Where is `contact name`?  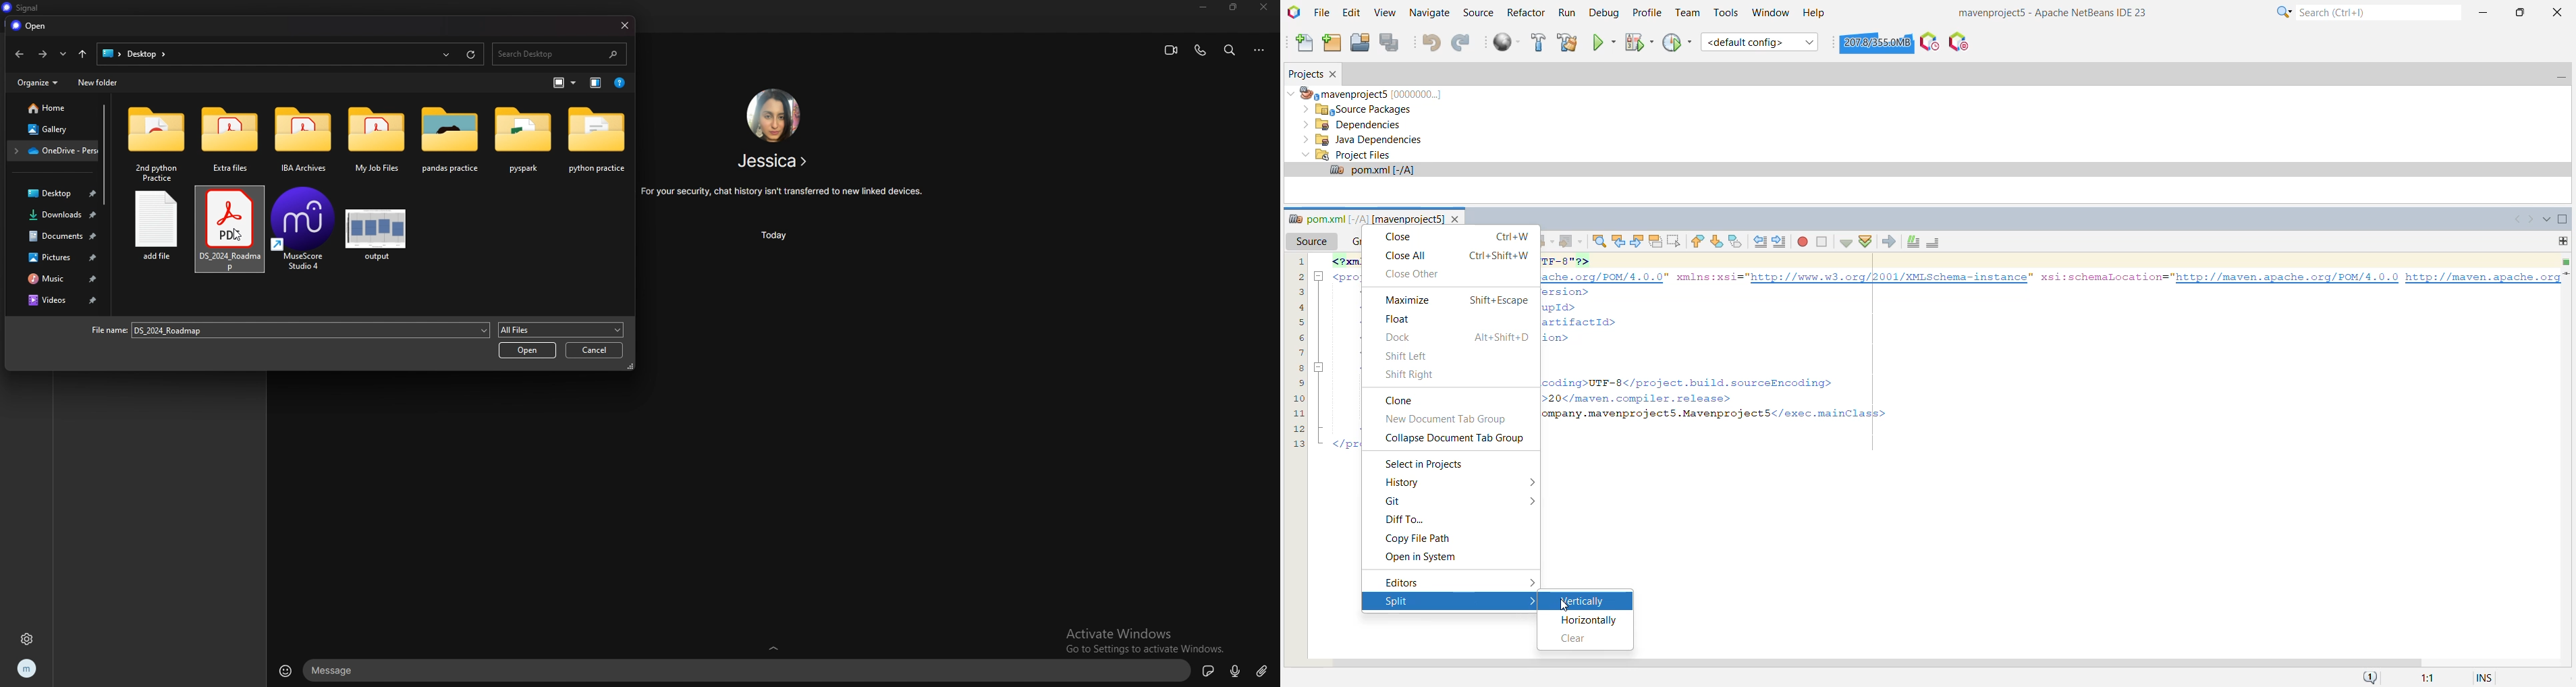
contact name is located at coordinates (775, 161).